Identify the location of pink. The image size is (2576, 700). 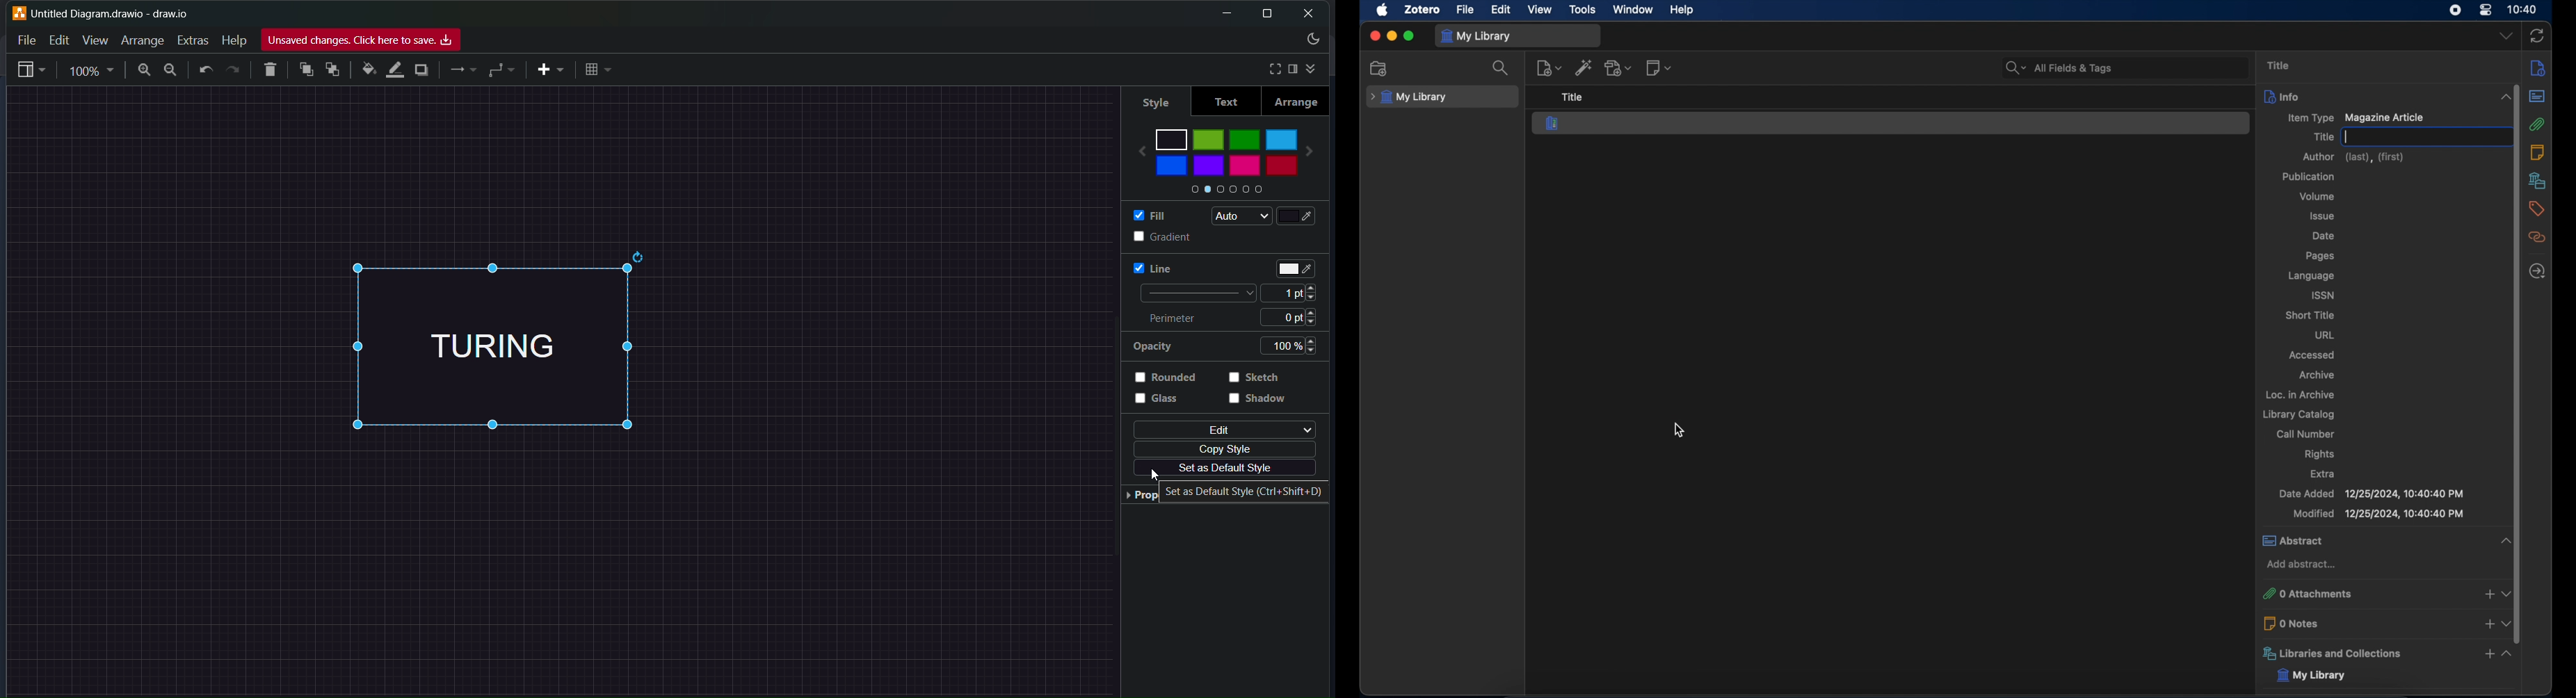
(1244, 170).